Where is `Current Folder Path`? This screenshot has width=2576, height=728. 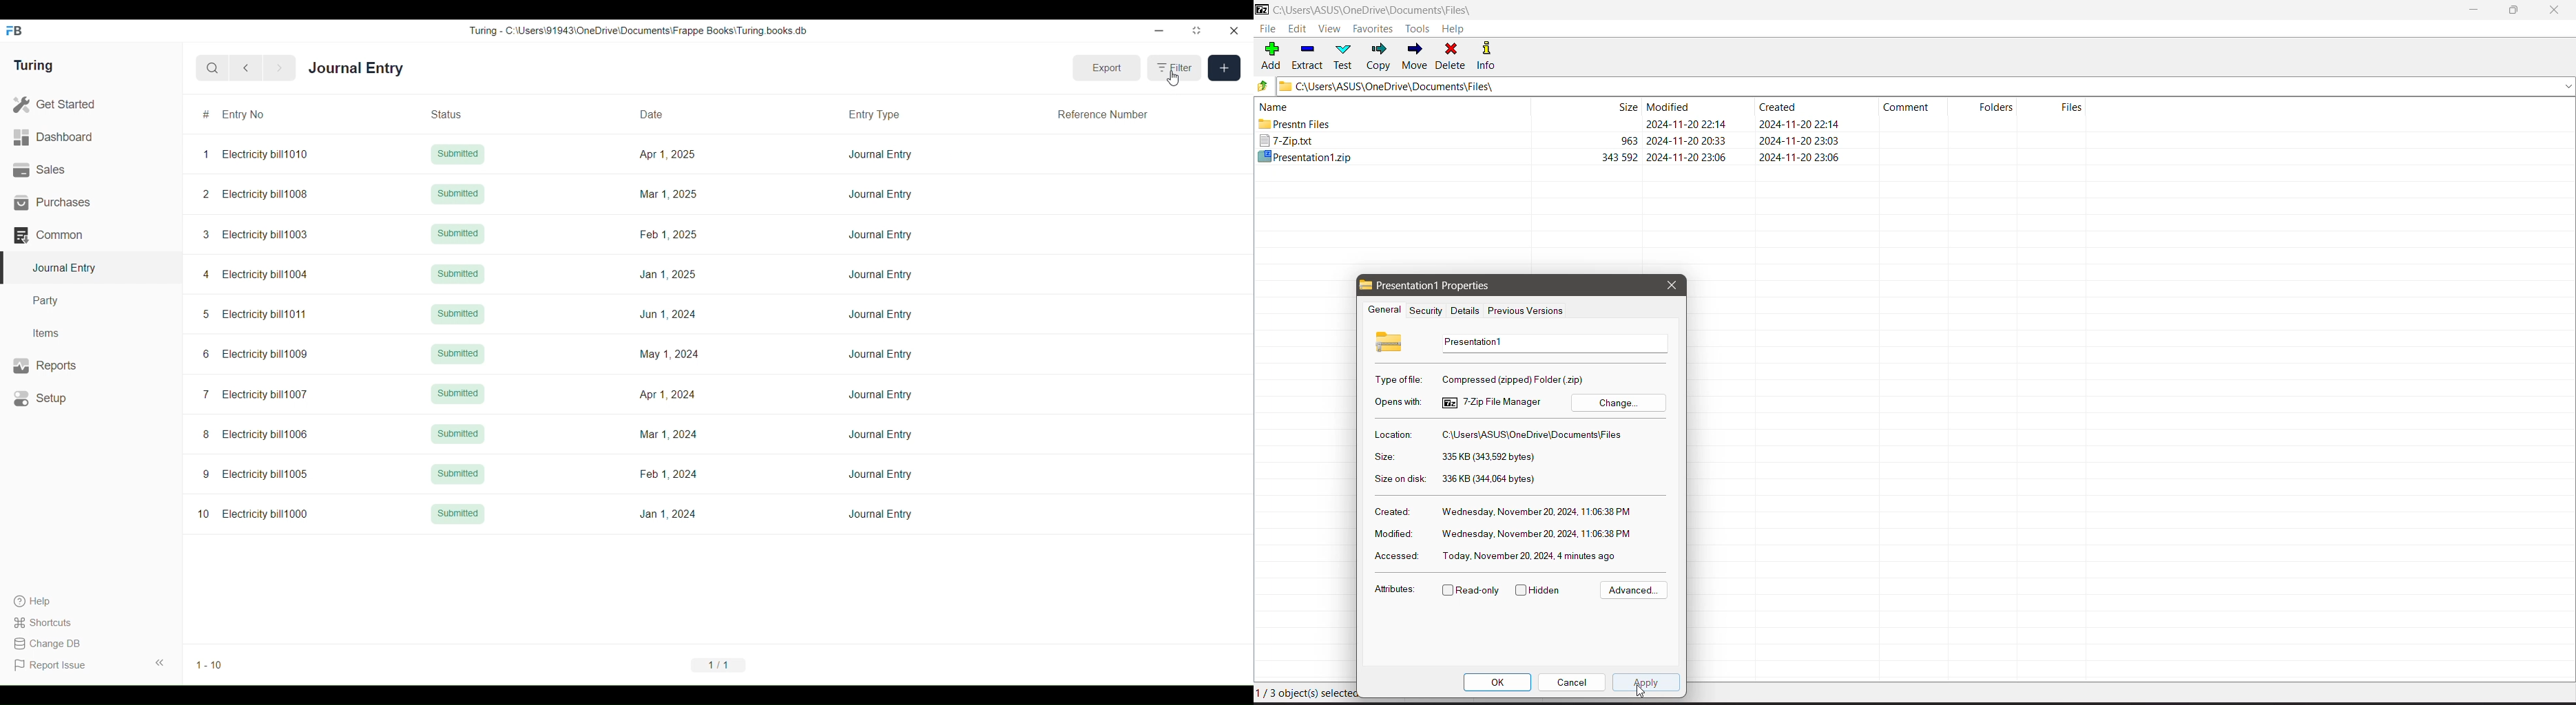 Current Folder Path is located at coordinates (1926, 85).